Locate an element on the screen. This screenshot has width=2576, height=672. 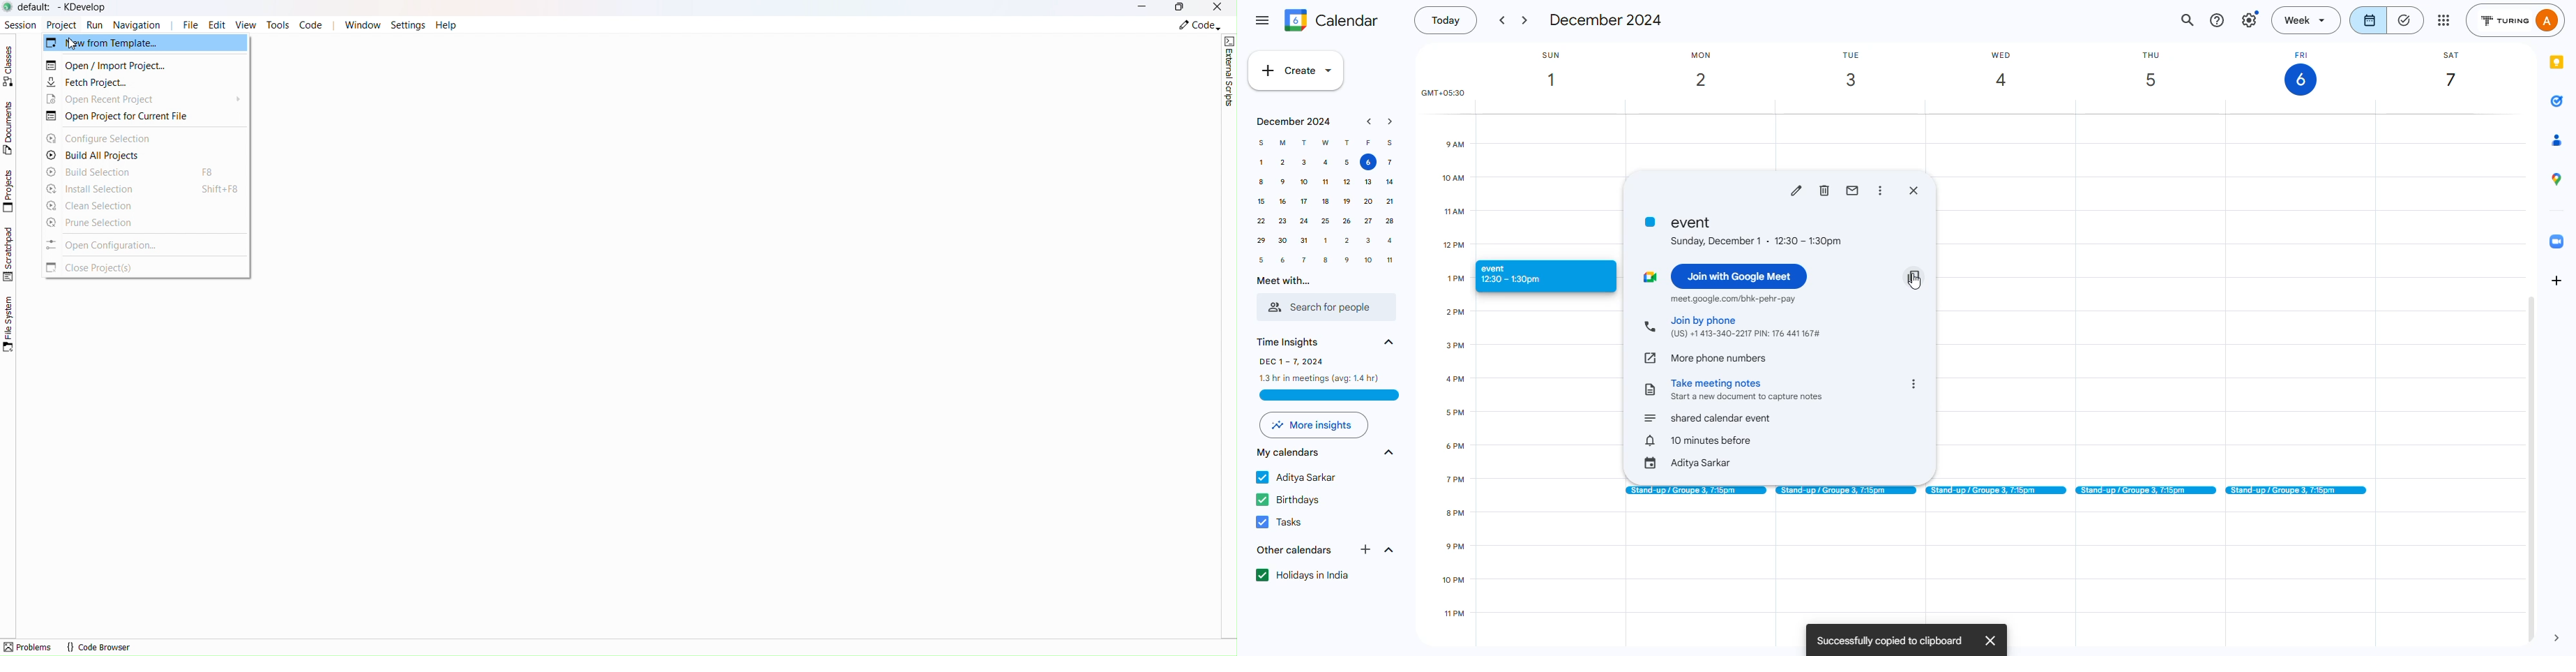
30 is located at coordinates (1284, 240).